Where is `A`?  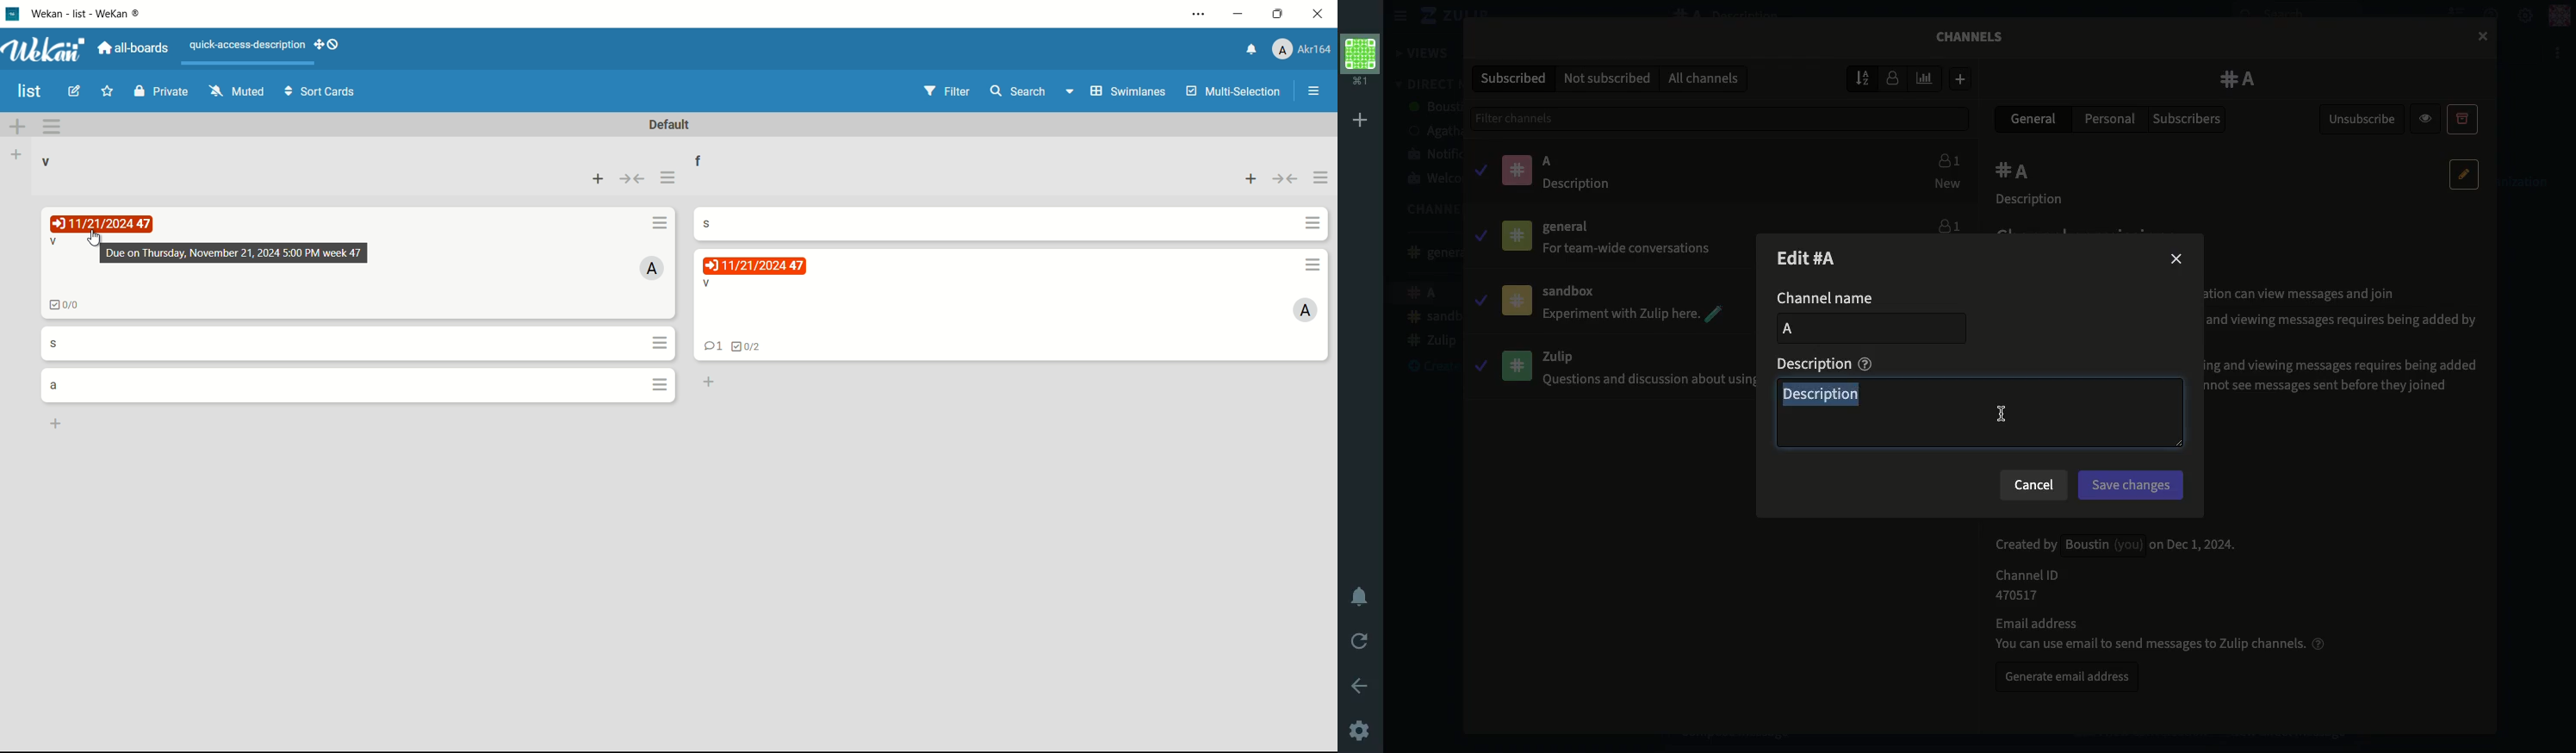
A is located at coordinates (1557, 171).